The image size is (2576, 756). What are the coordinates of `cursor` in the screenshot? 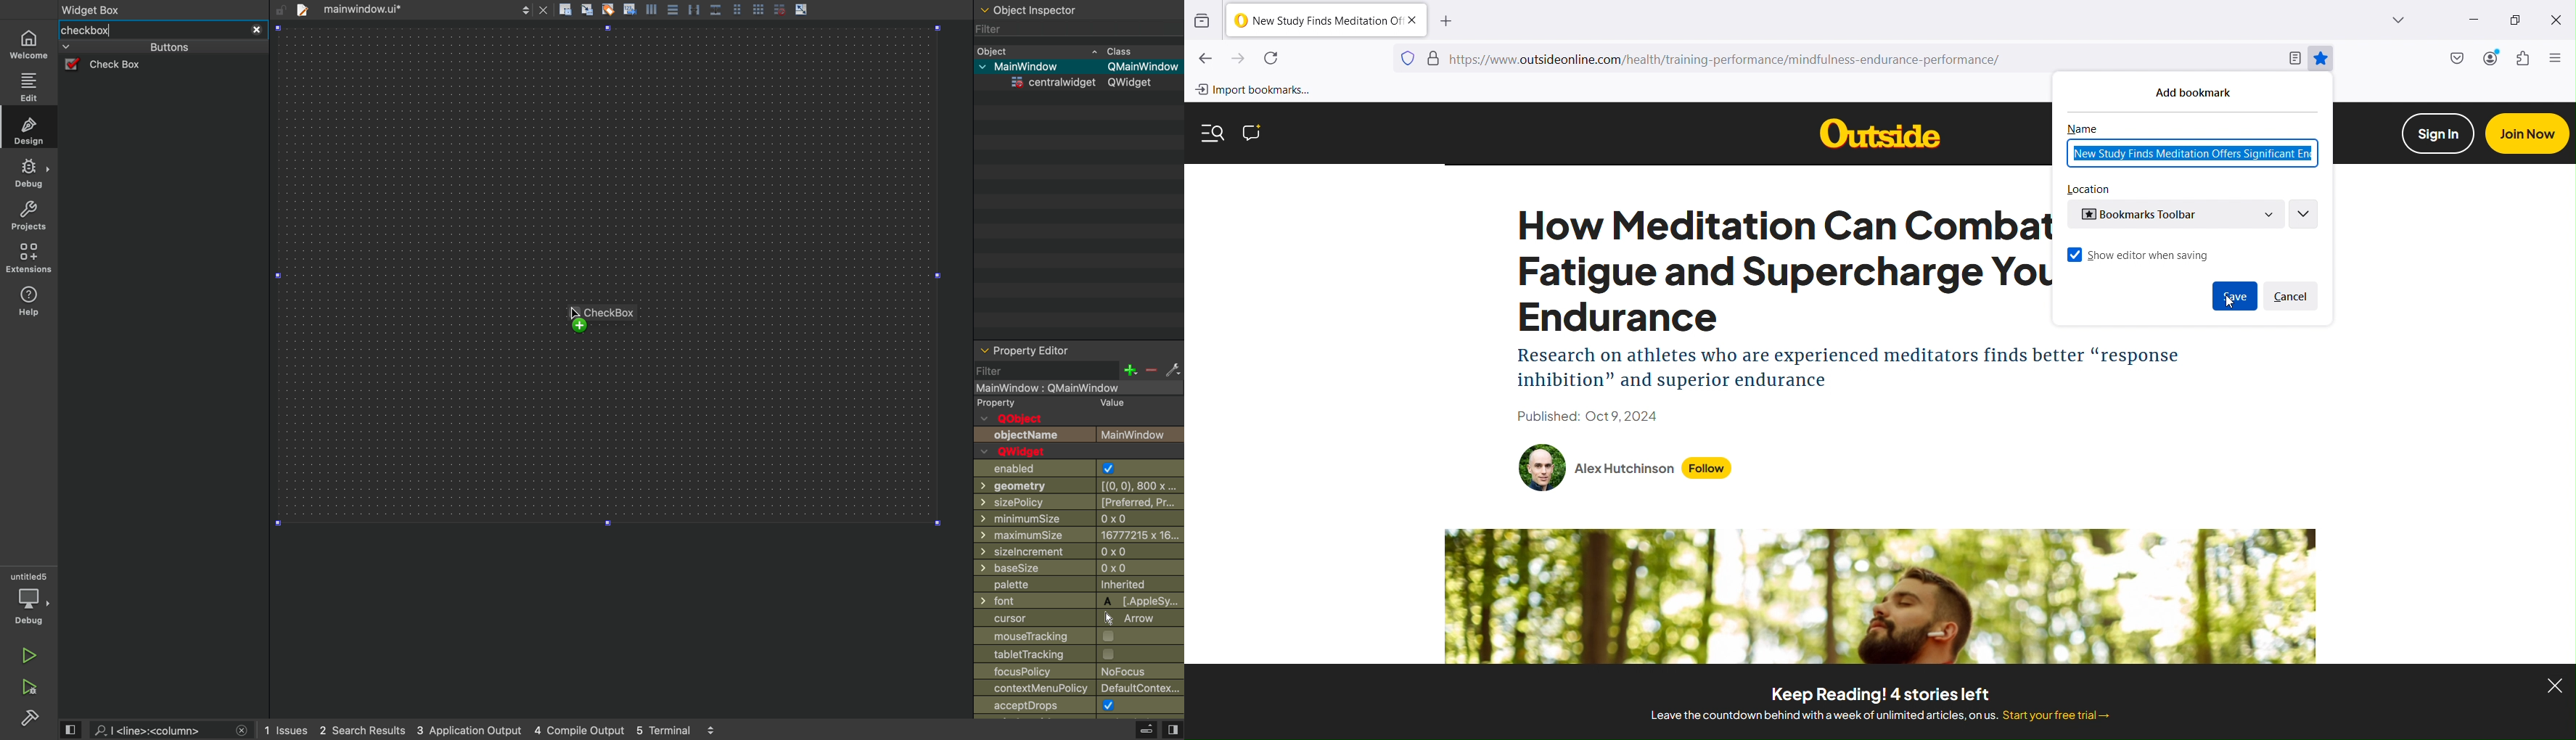 It's located at (576, 318).